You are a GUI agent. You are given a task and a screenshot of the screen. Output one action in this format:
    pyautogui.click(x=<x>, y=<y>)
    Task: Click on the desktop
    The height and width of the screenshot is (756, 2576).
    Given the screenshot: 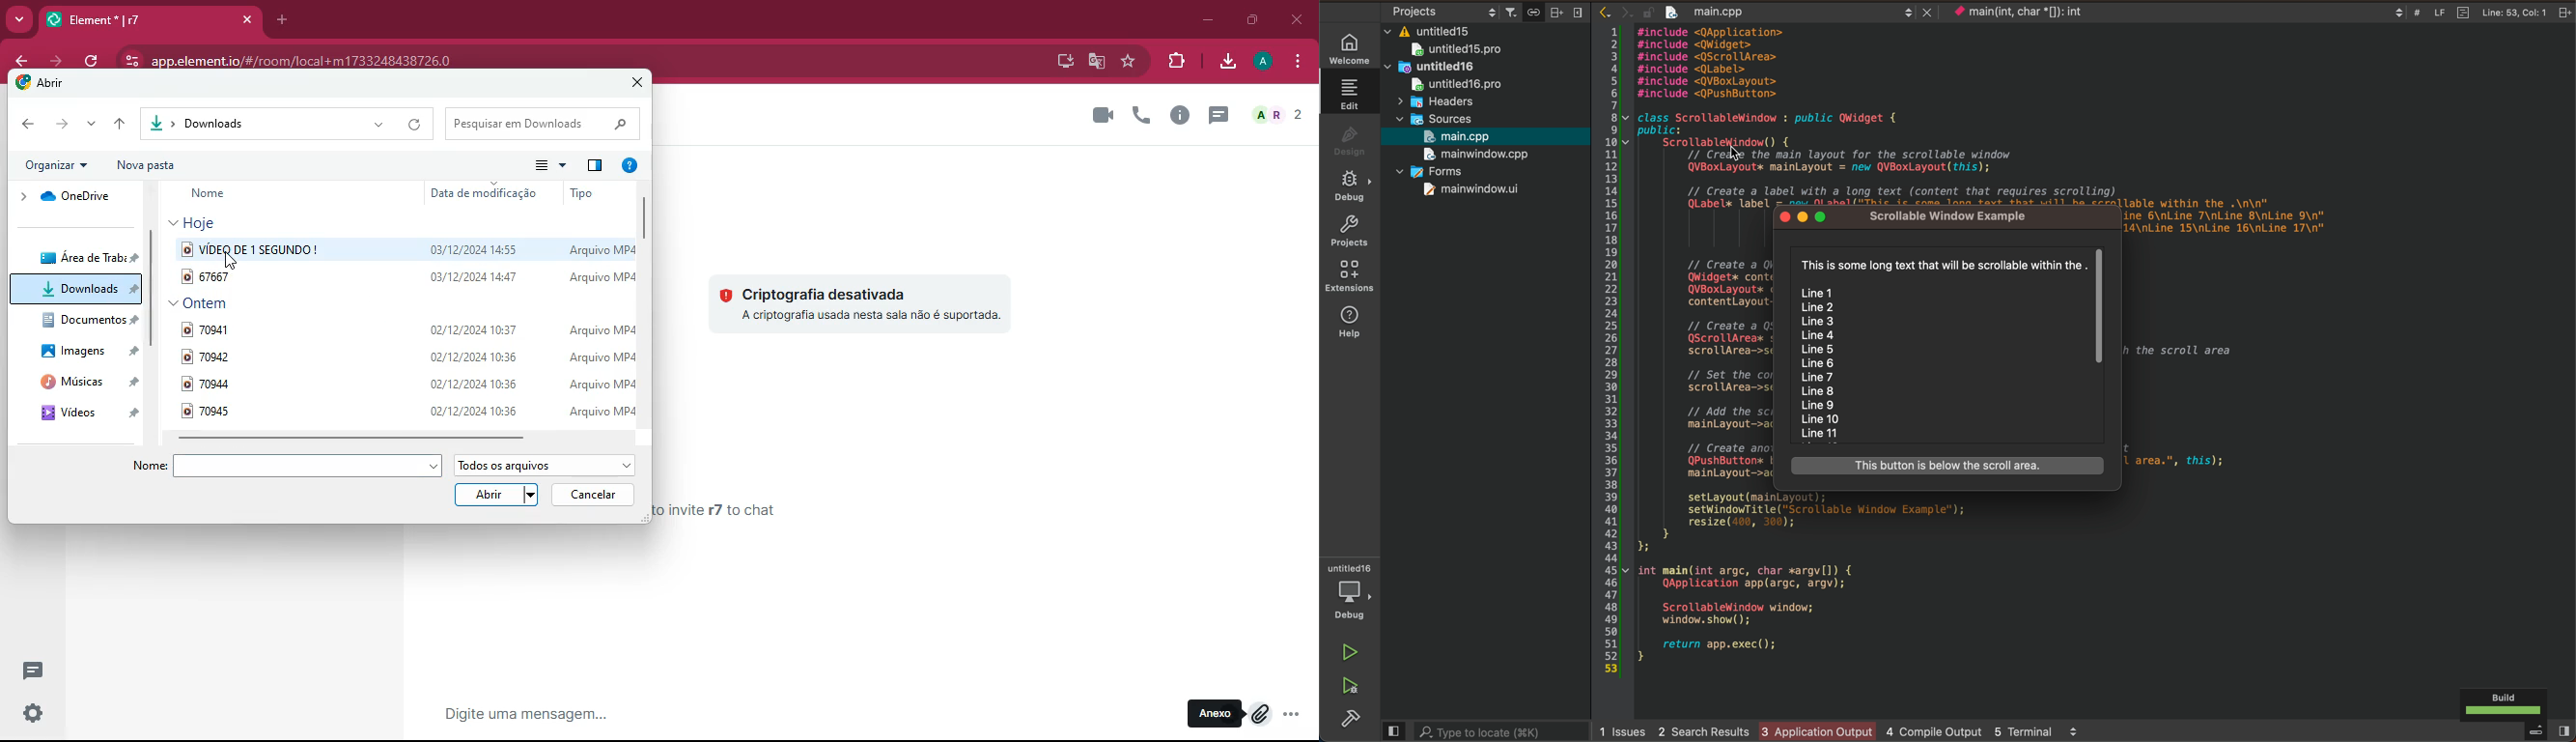 What is the action you would take?
    pyautogui.click(x=1060, y=62)
    